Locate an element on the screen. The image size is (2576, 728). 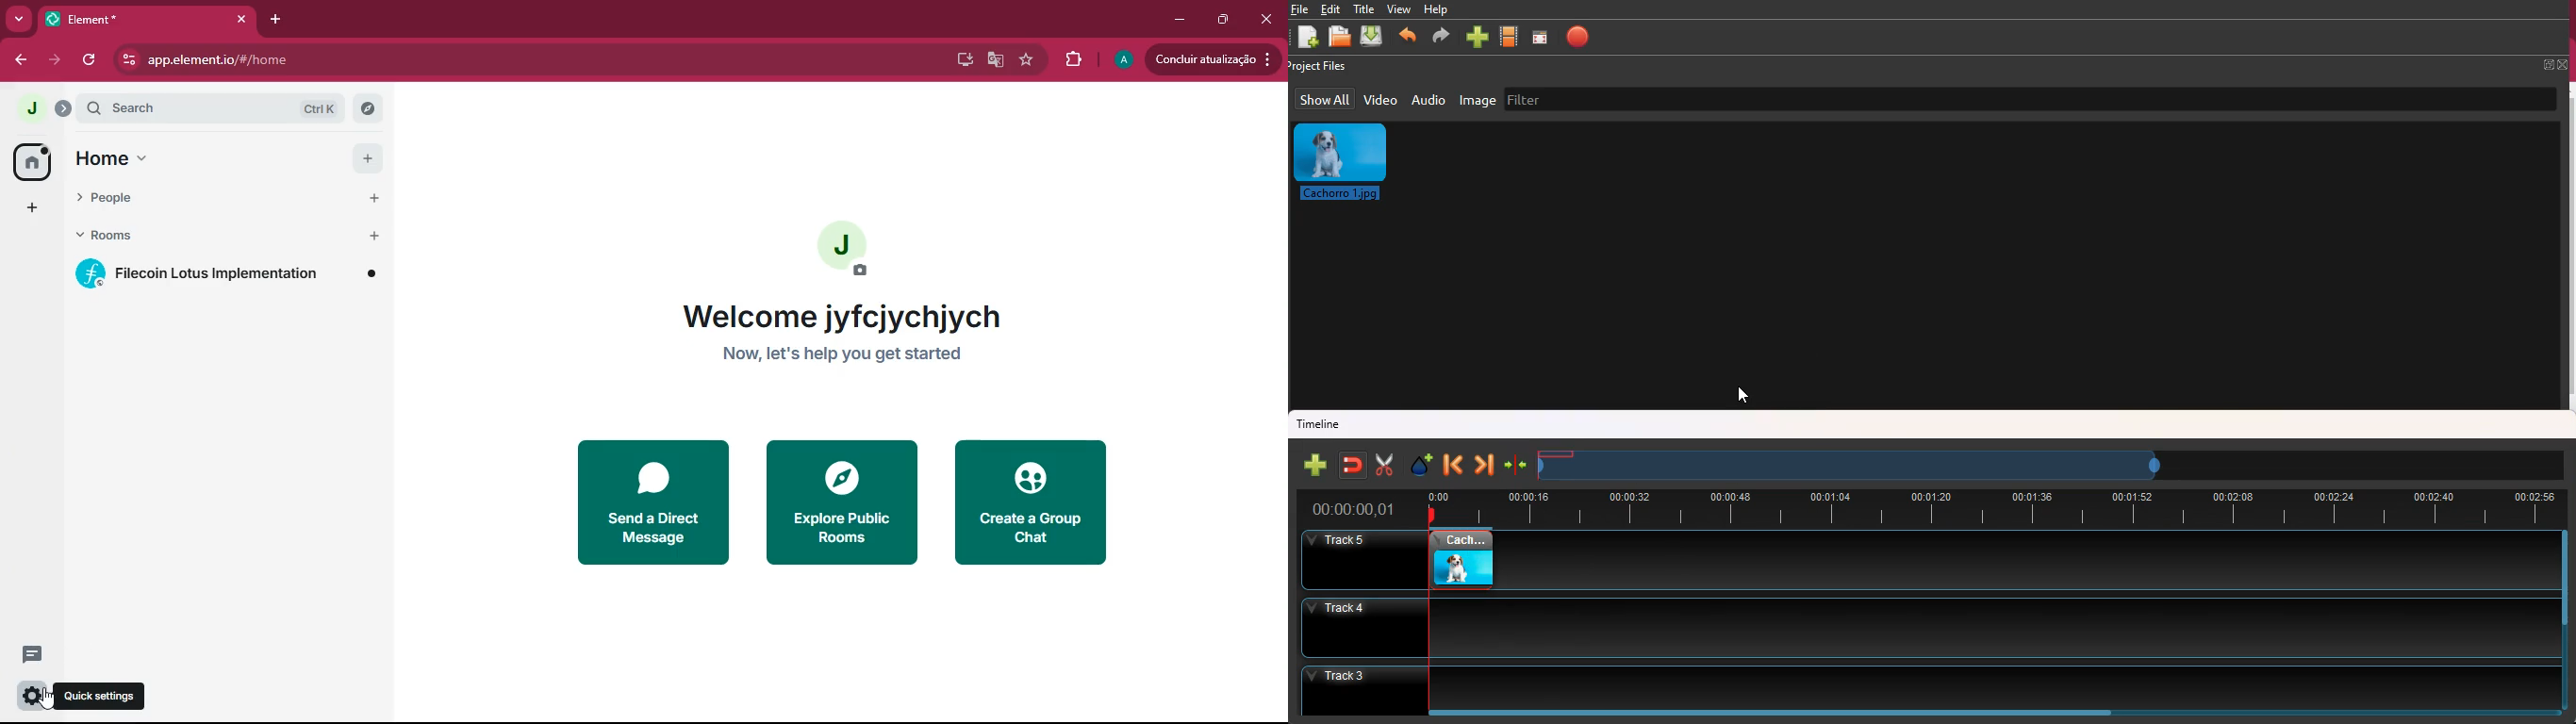
 is located at coordinates (1462, 558).